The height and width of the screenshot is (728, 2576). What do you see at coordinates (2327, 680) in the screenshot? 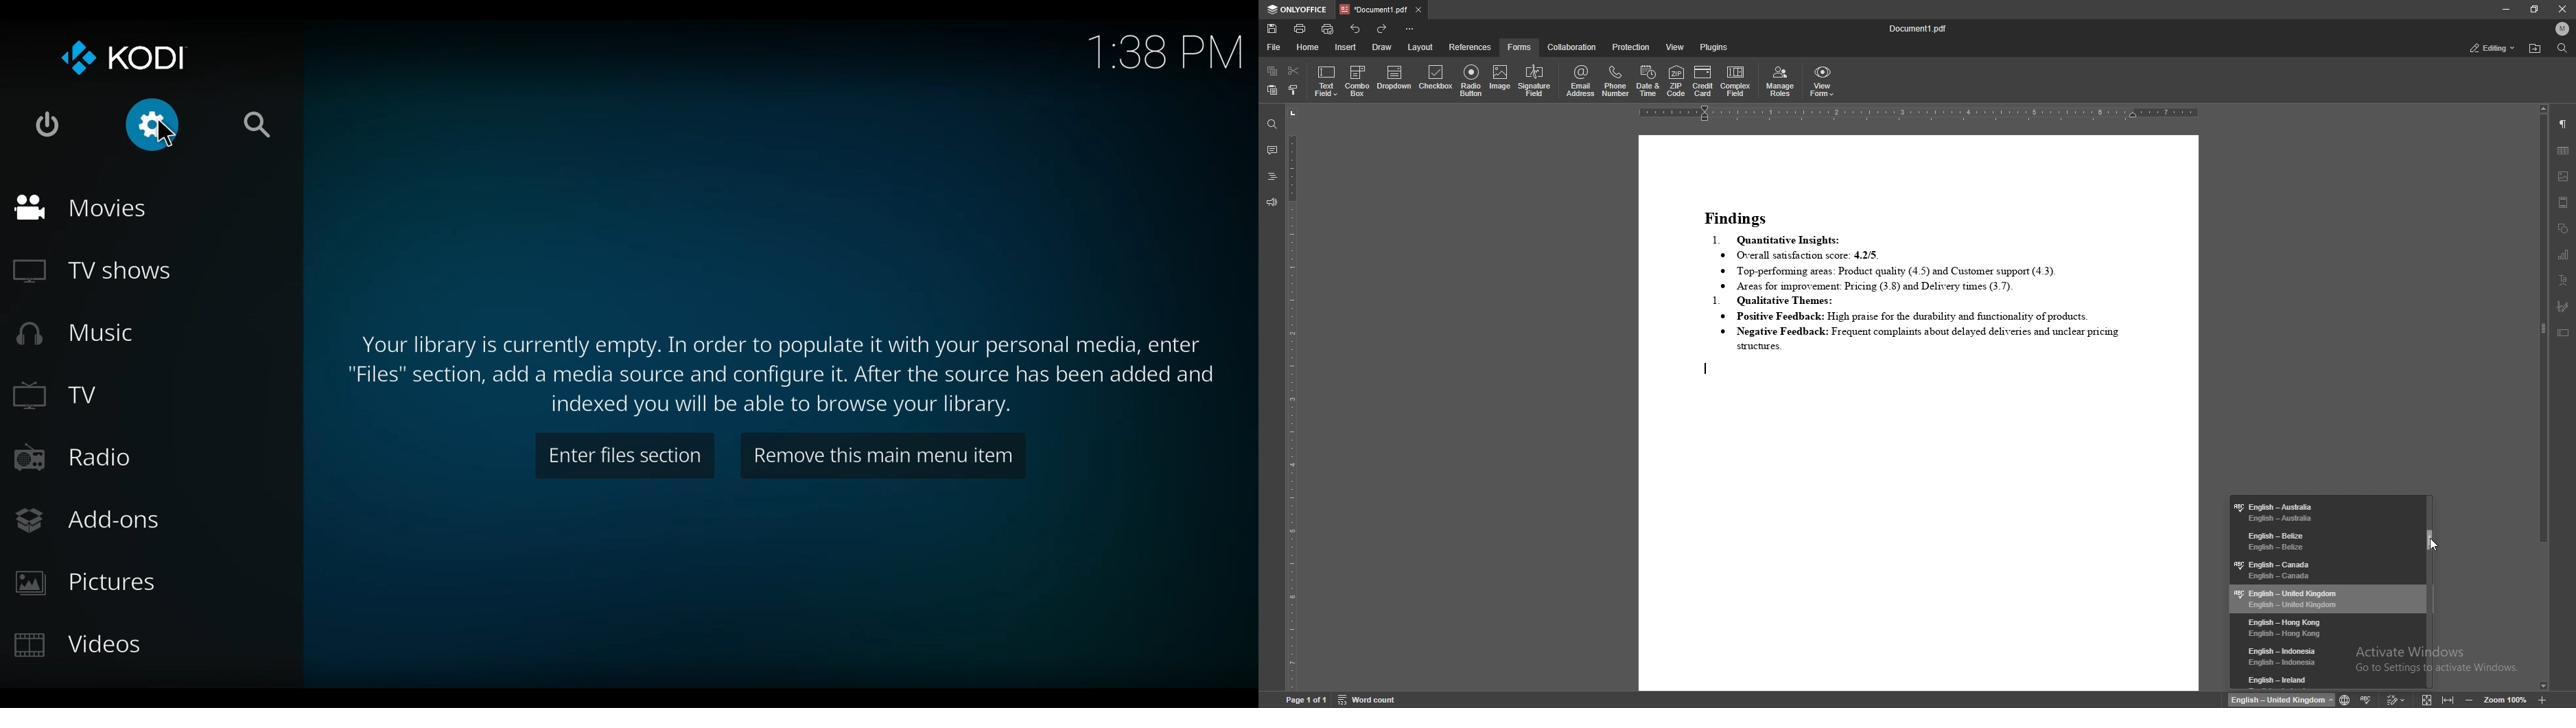
I see `language` at bounding box center [2327, 680].